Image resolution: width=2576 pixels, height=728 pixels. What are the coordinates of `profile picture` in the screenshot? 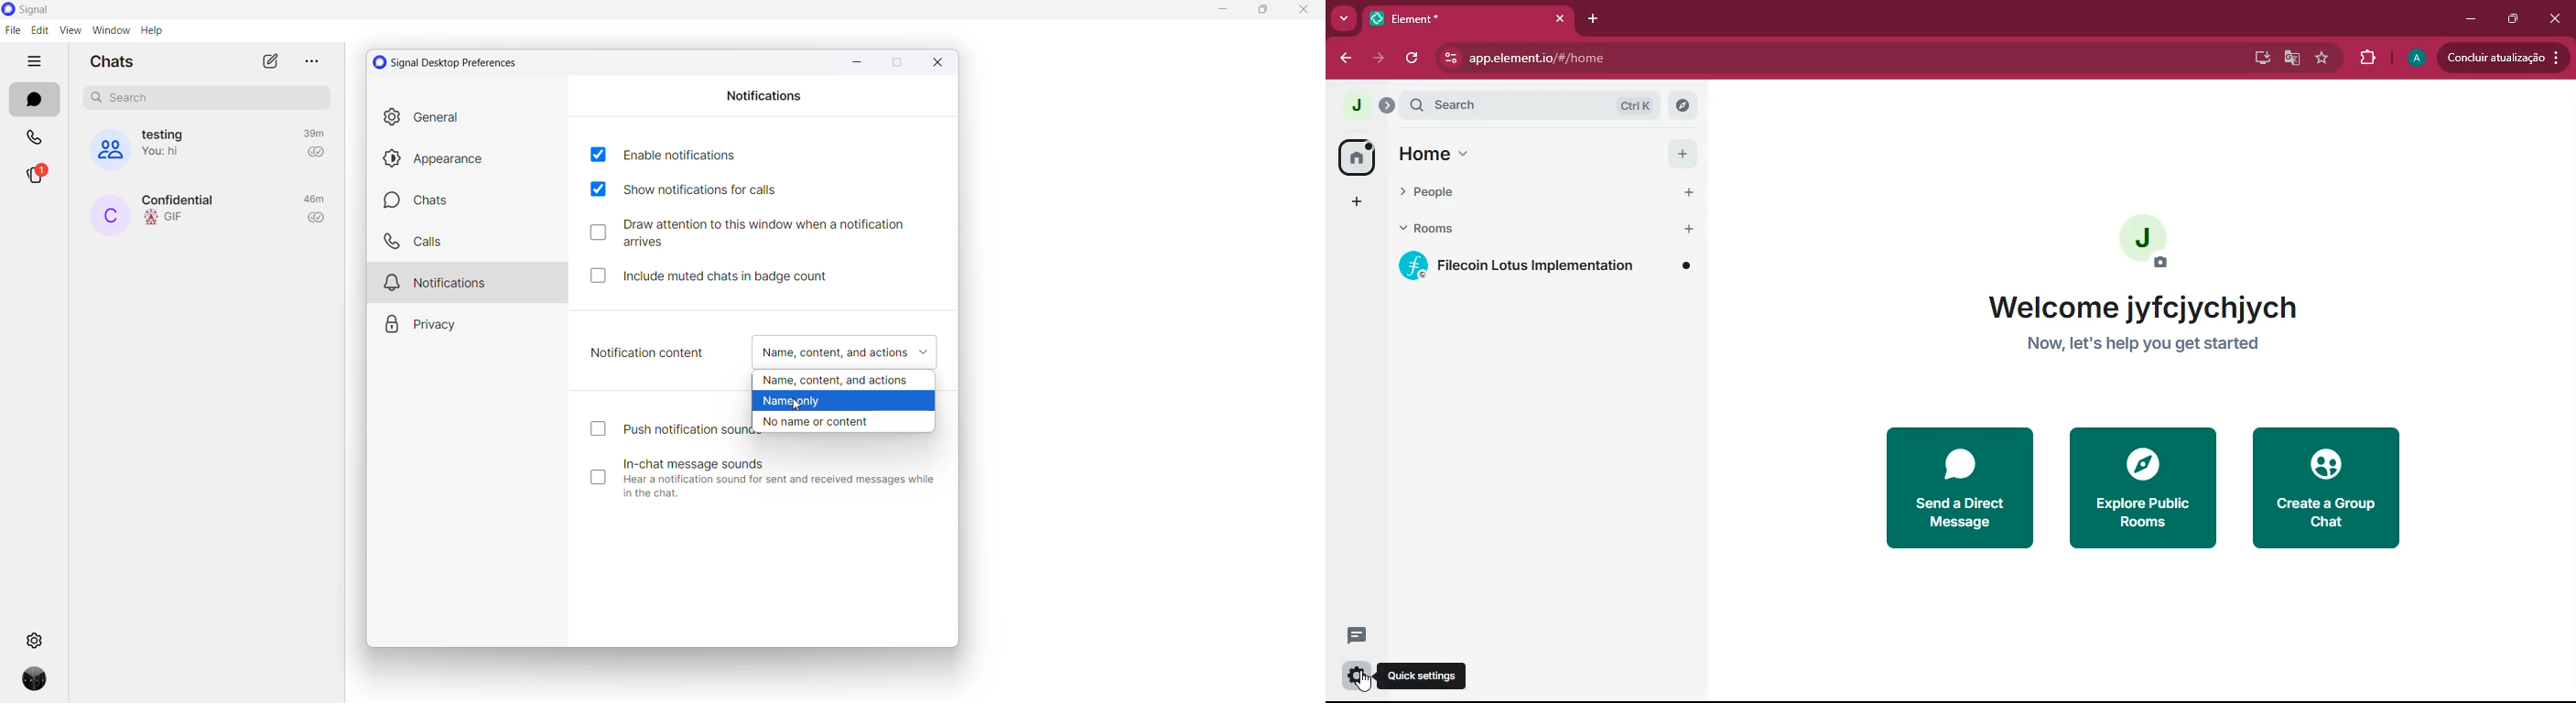 It's located at (2414, 59).